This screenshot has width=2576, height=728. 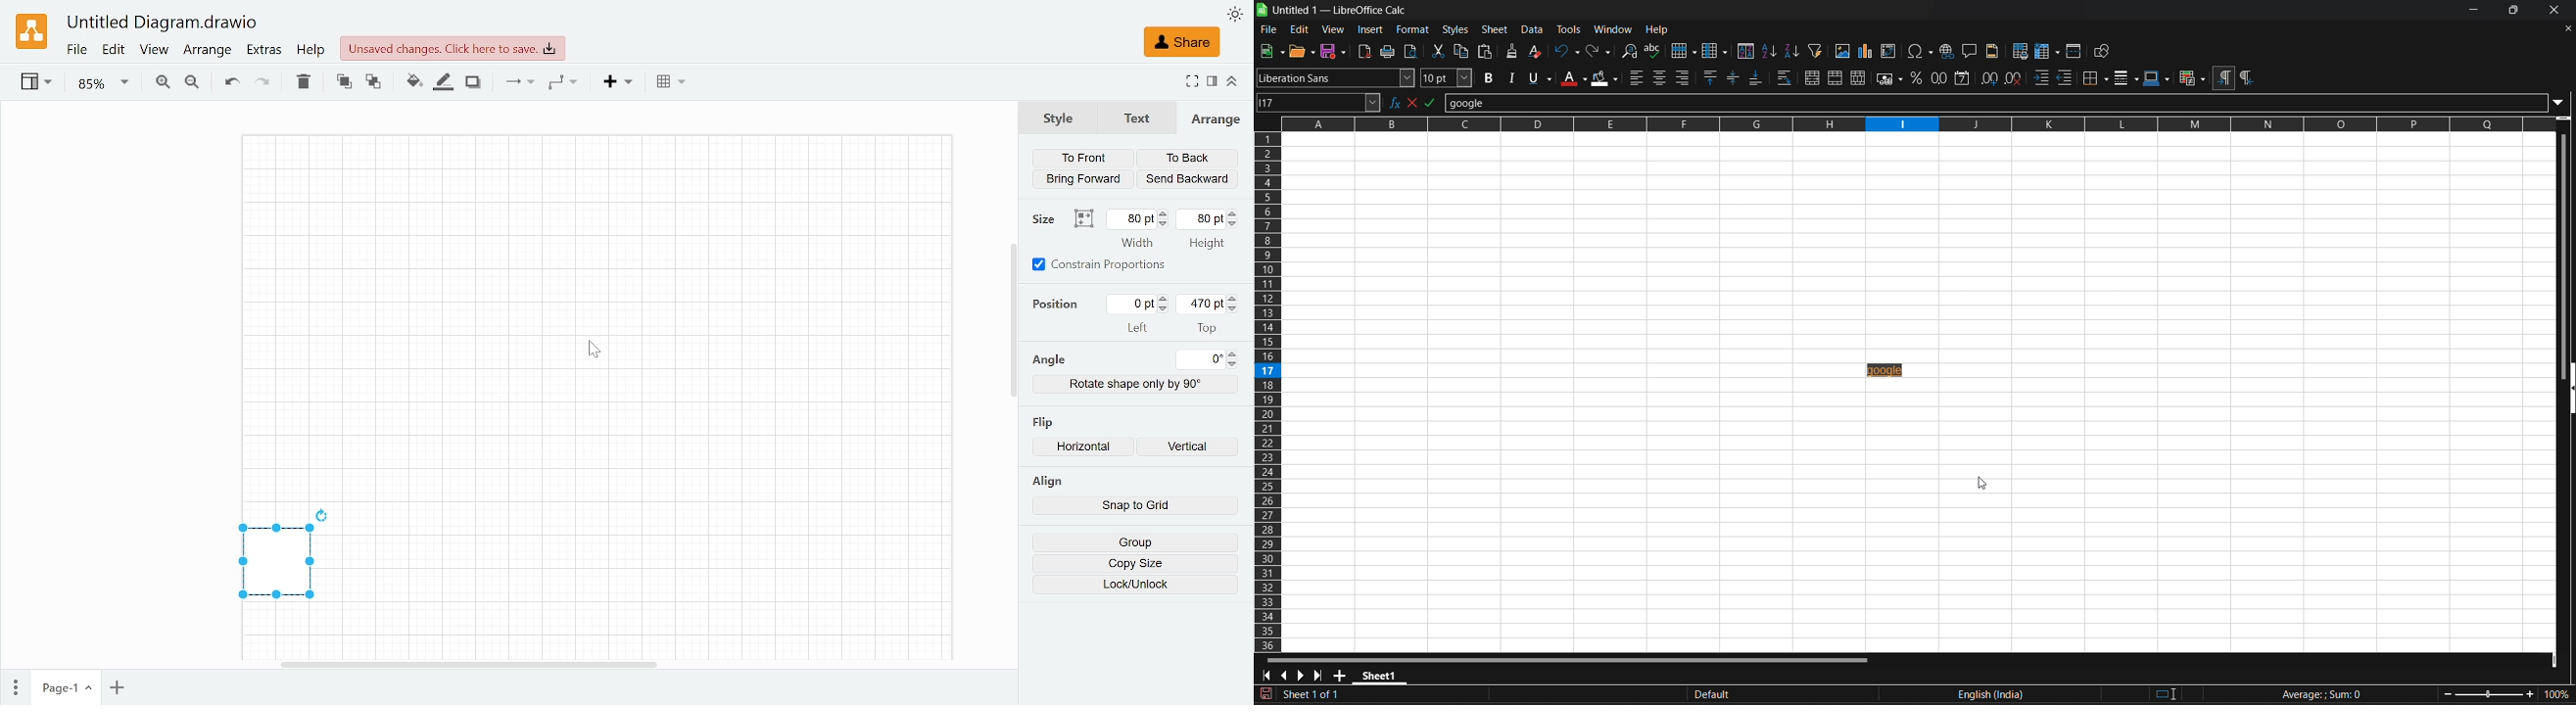 I want to click on Current angle, so click(x=1202, y=359).